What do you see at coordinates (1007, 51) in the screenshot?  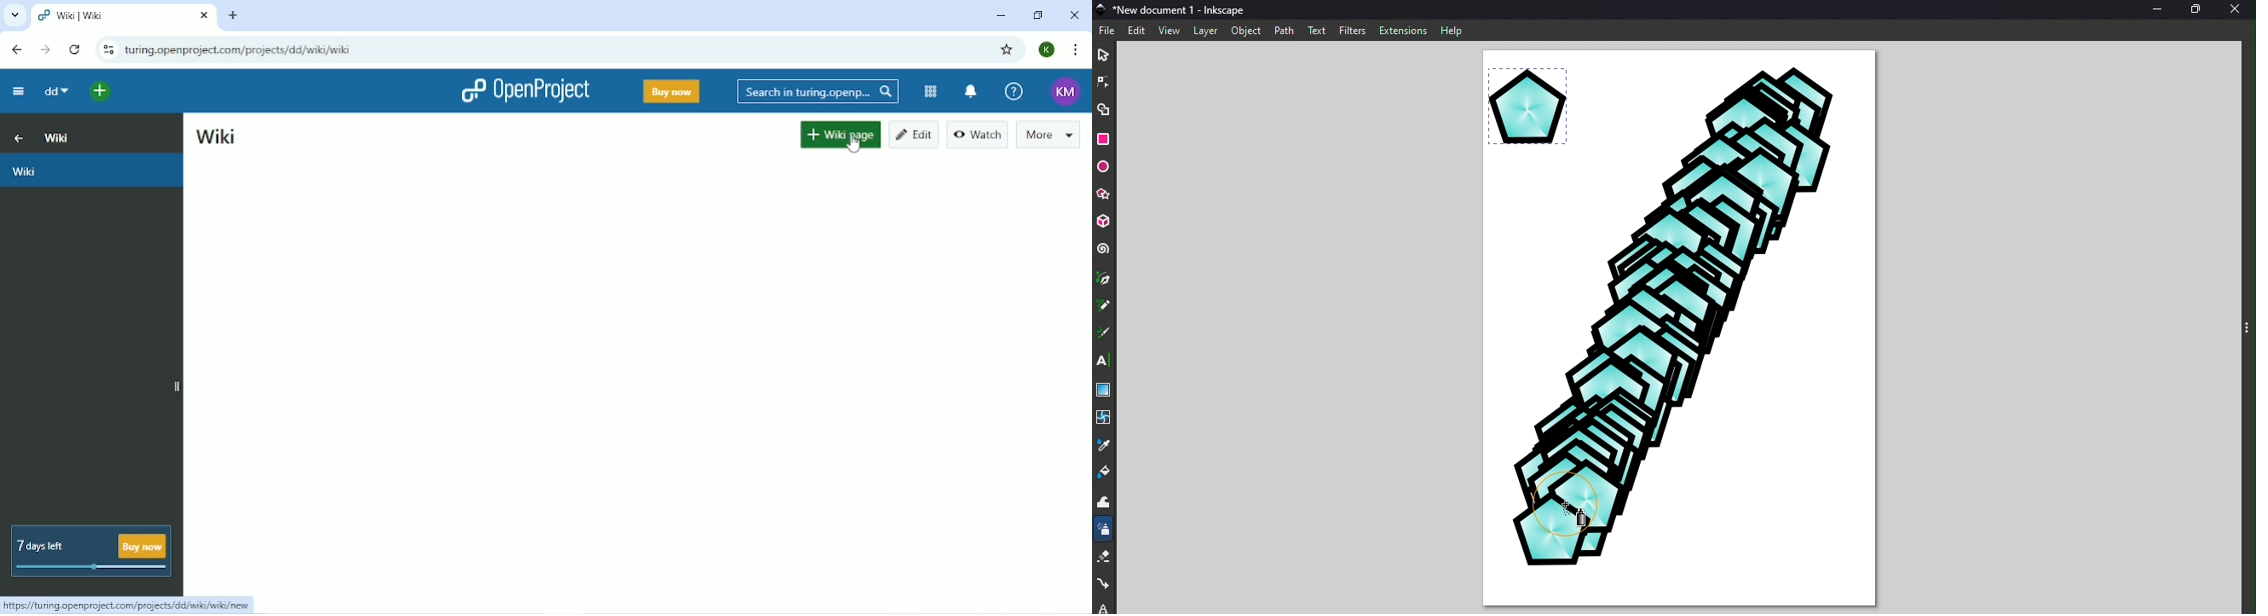 I see `Bookmark this tab` at bounding box center [1007, 51].